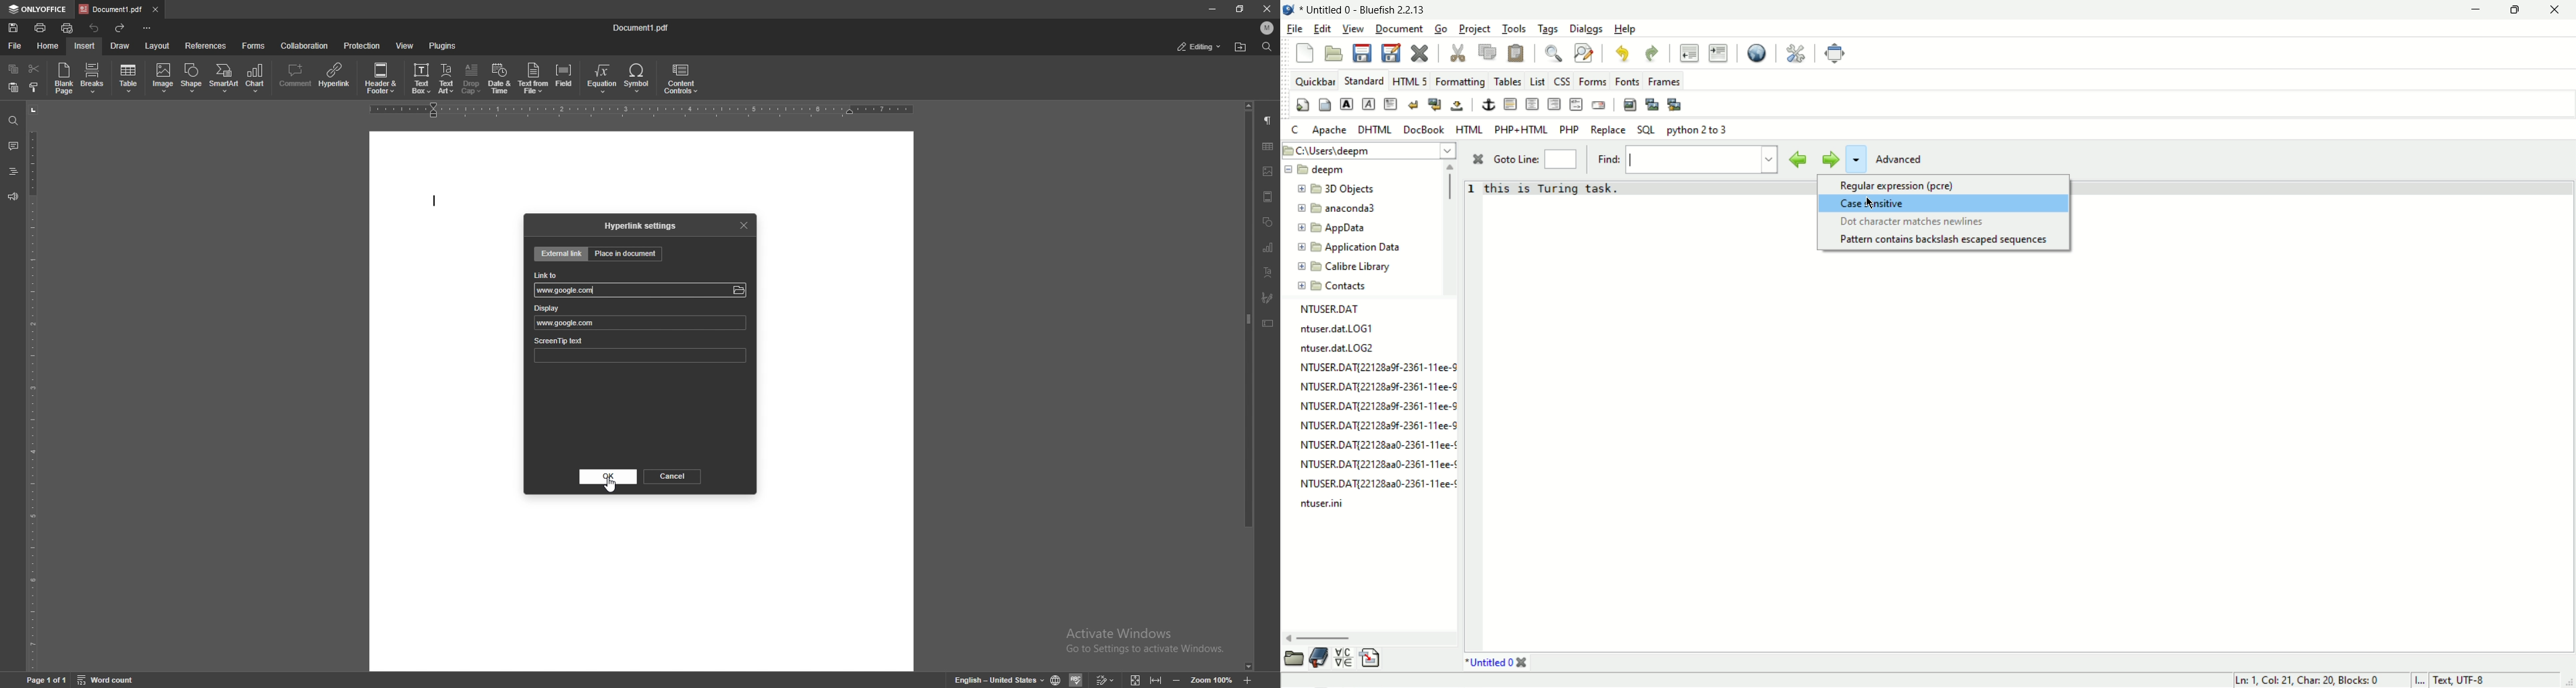  What do you see at coordinates (1462, 83) in the screenshot?
I see `formatting` at bounding box center [1462, 83].